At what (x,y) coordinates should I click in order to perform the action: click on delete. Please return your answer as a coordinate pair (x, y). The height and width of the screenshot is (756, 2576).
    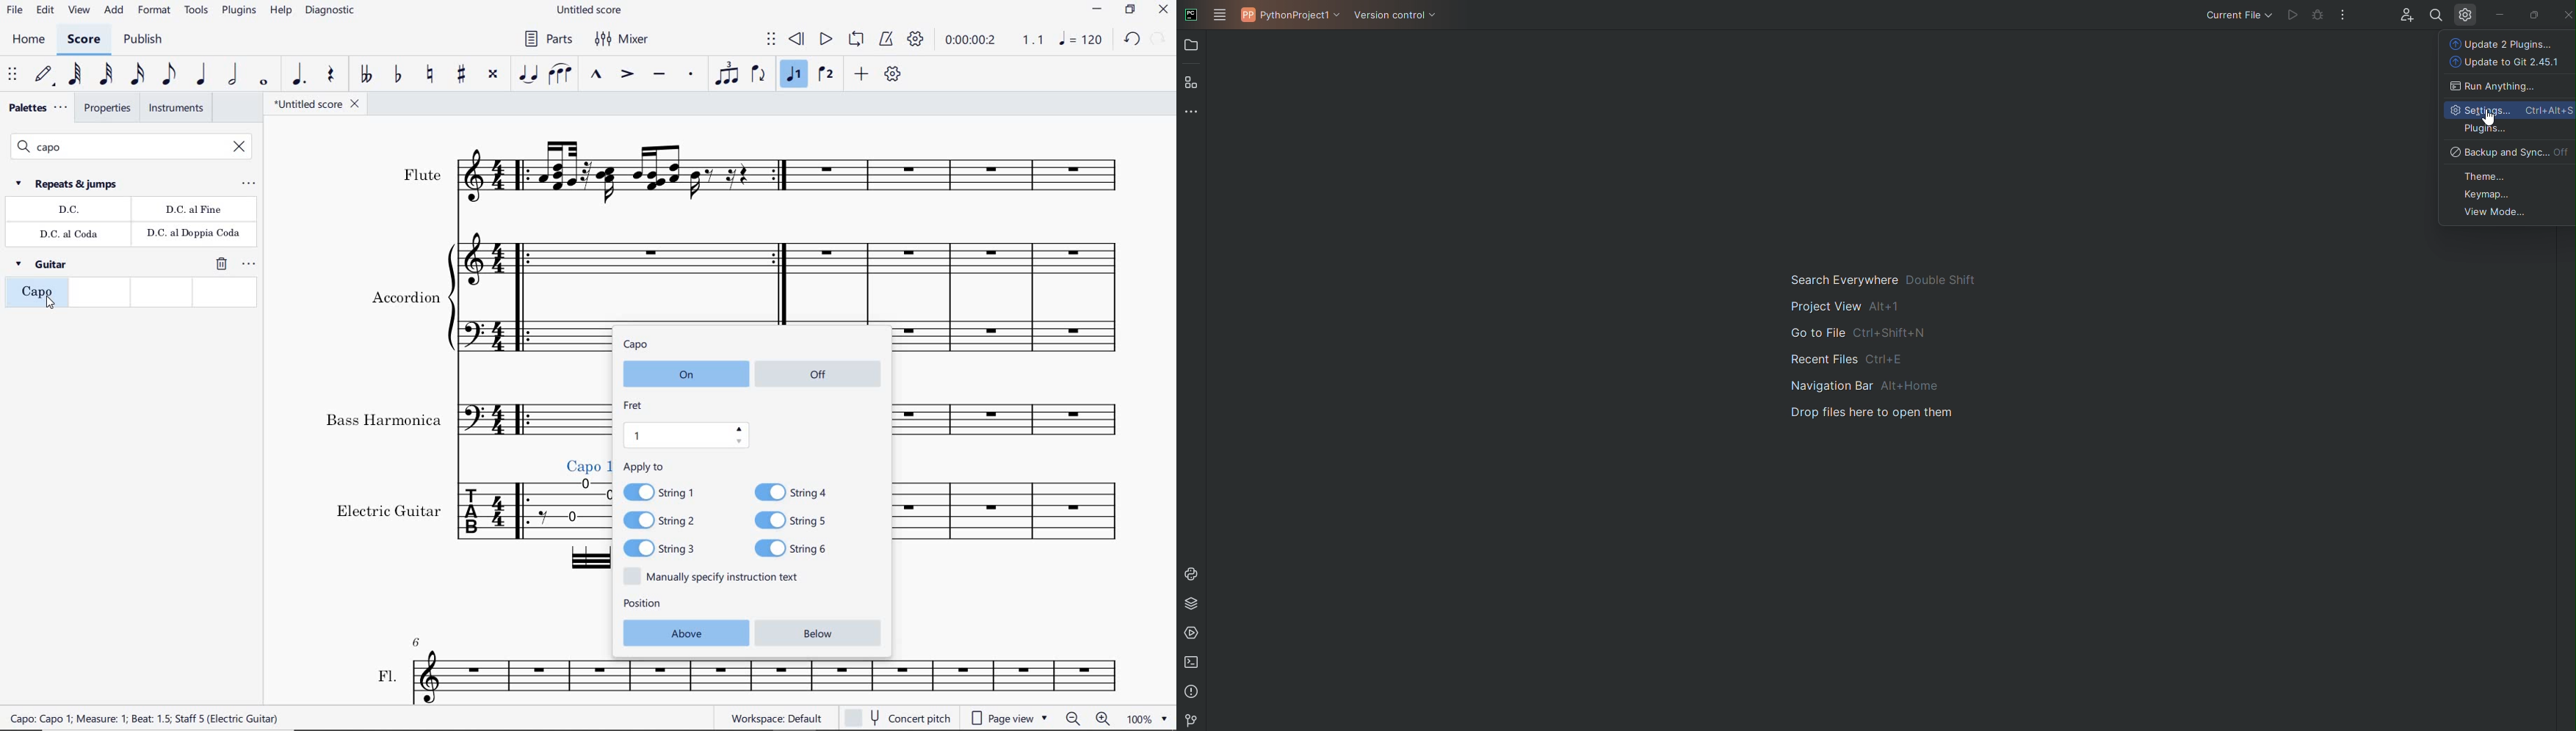
    Looking at the image, I should click on (220, 265).